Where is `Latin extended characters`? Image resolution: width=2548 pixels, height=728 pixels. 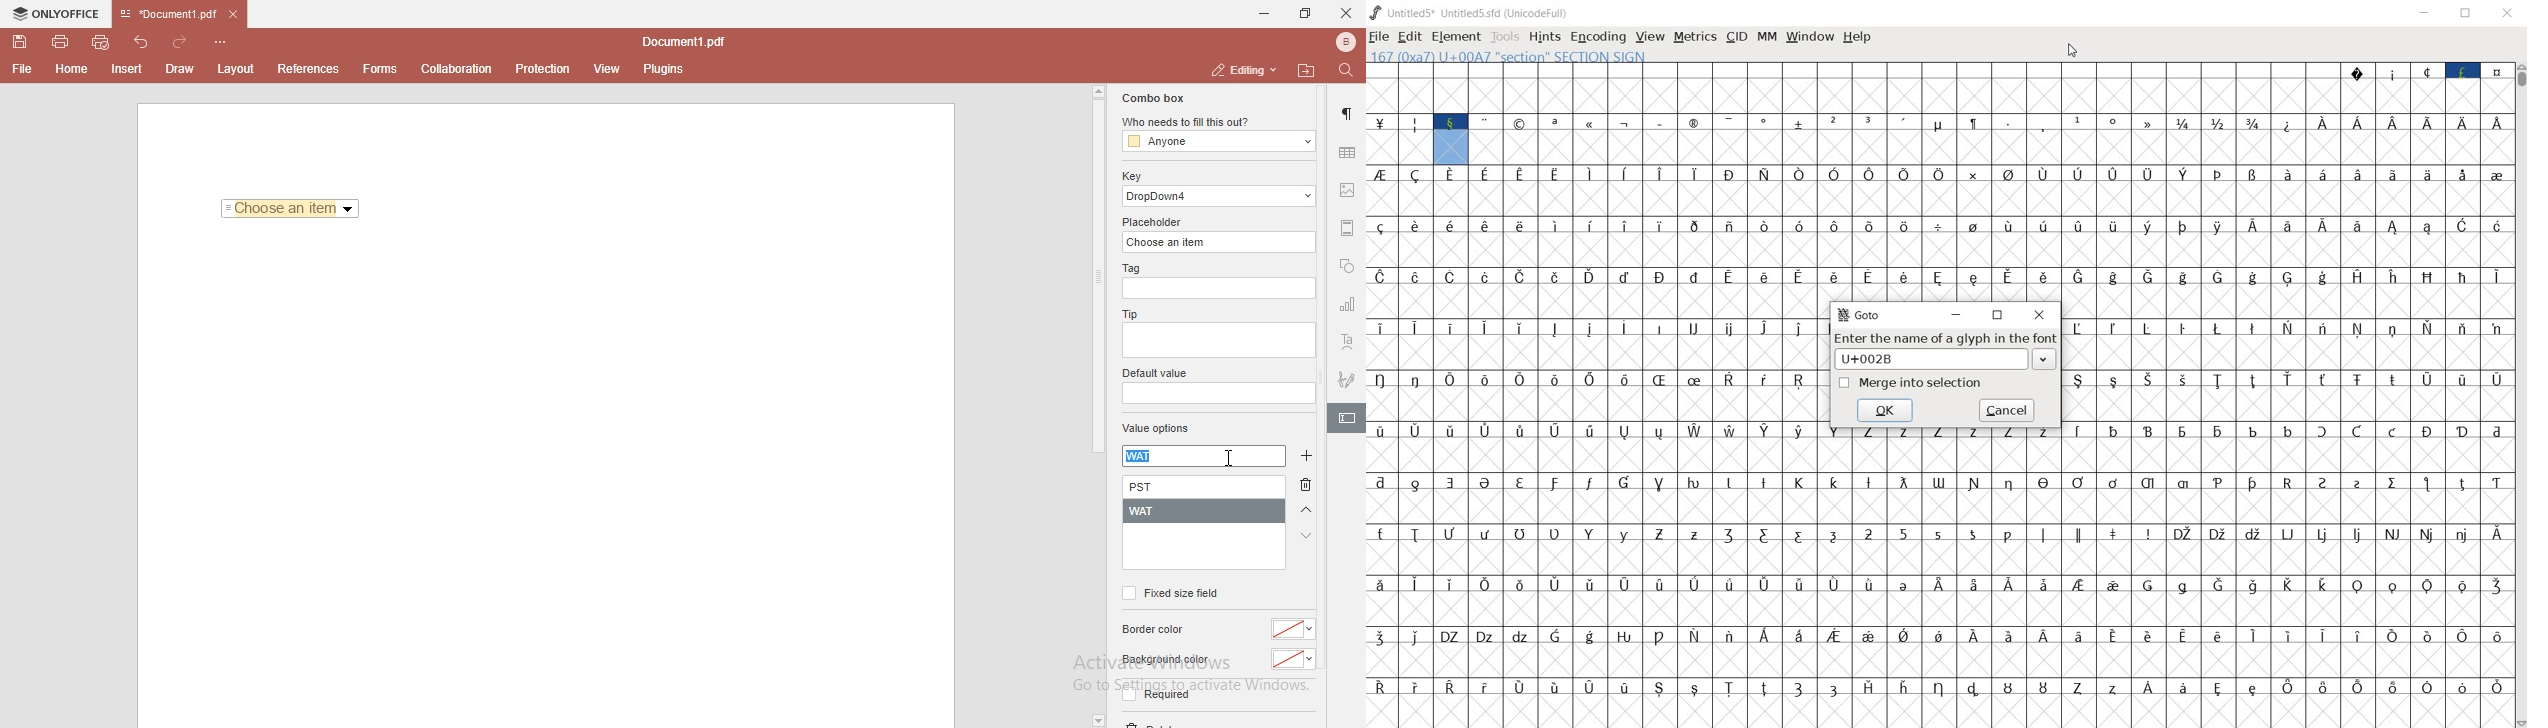
Latin extended characters is located at coordinates (2408, 140).